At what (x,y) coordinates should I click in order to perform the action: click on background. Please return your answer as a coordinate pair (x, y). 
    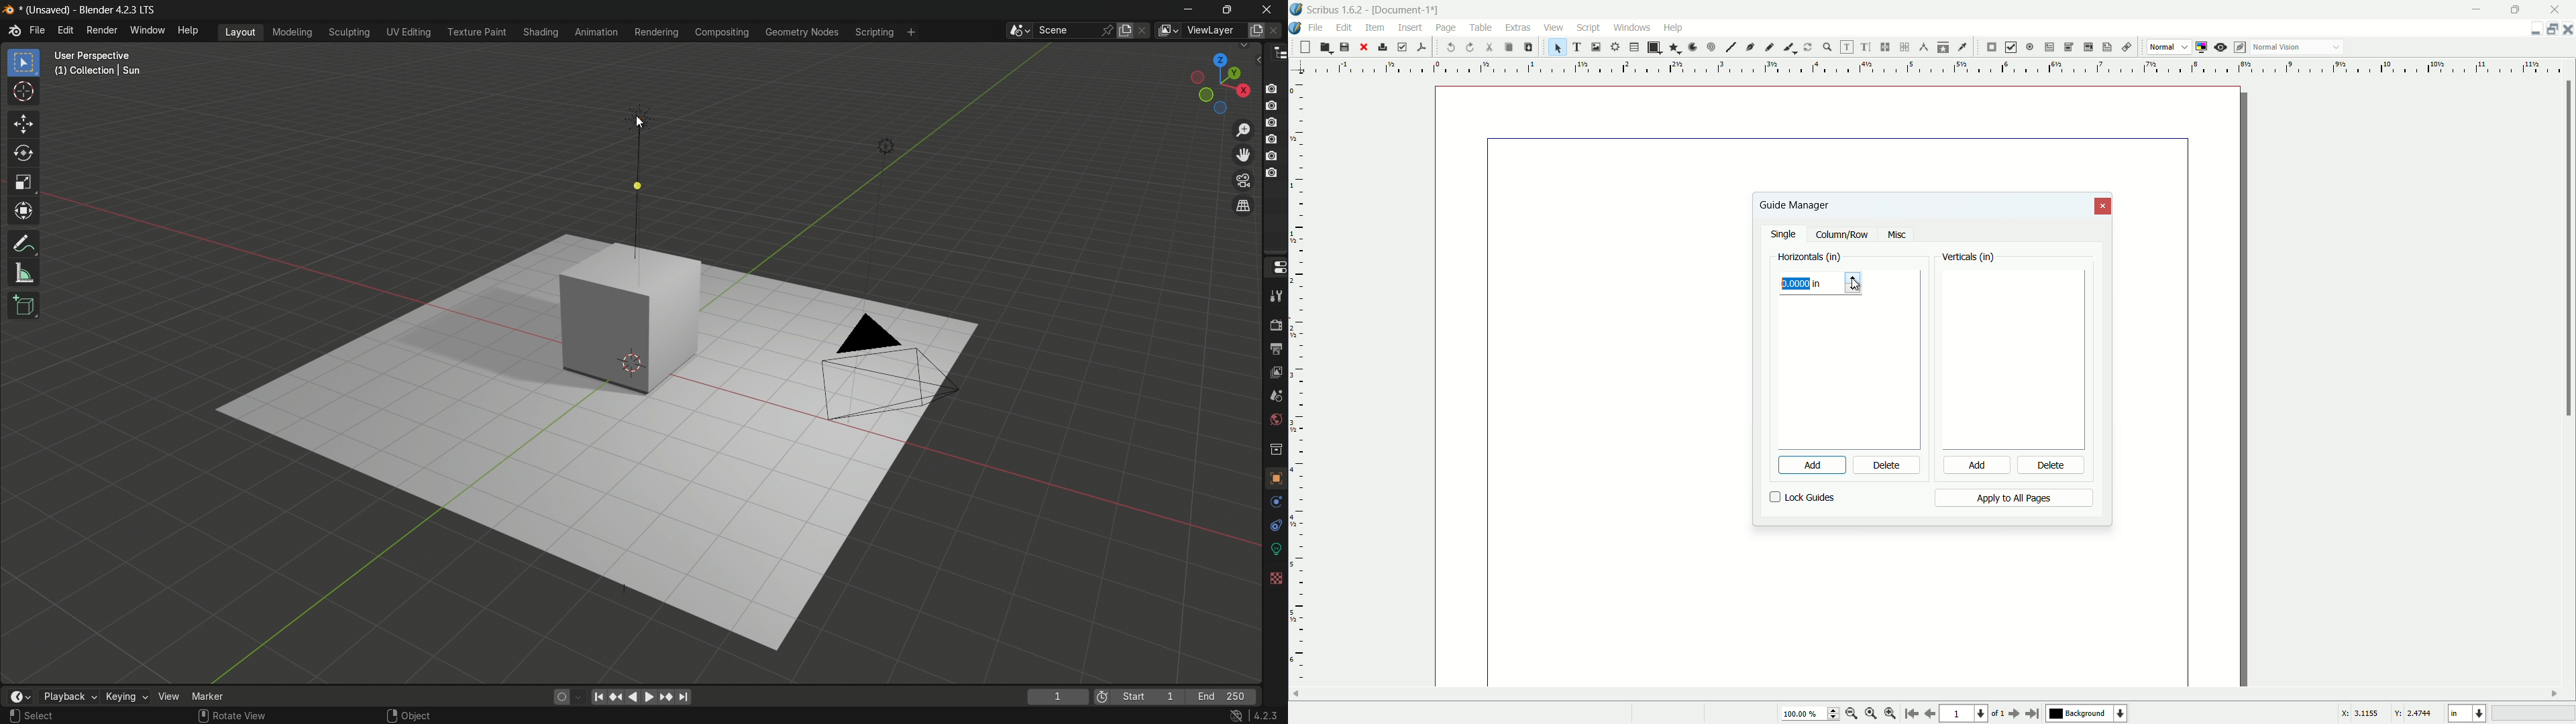
    Looking at the image, I should click on (2088, 714).